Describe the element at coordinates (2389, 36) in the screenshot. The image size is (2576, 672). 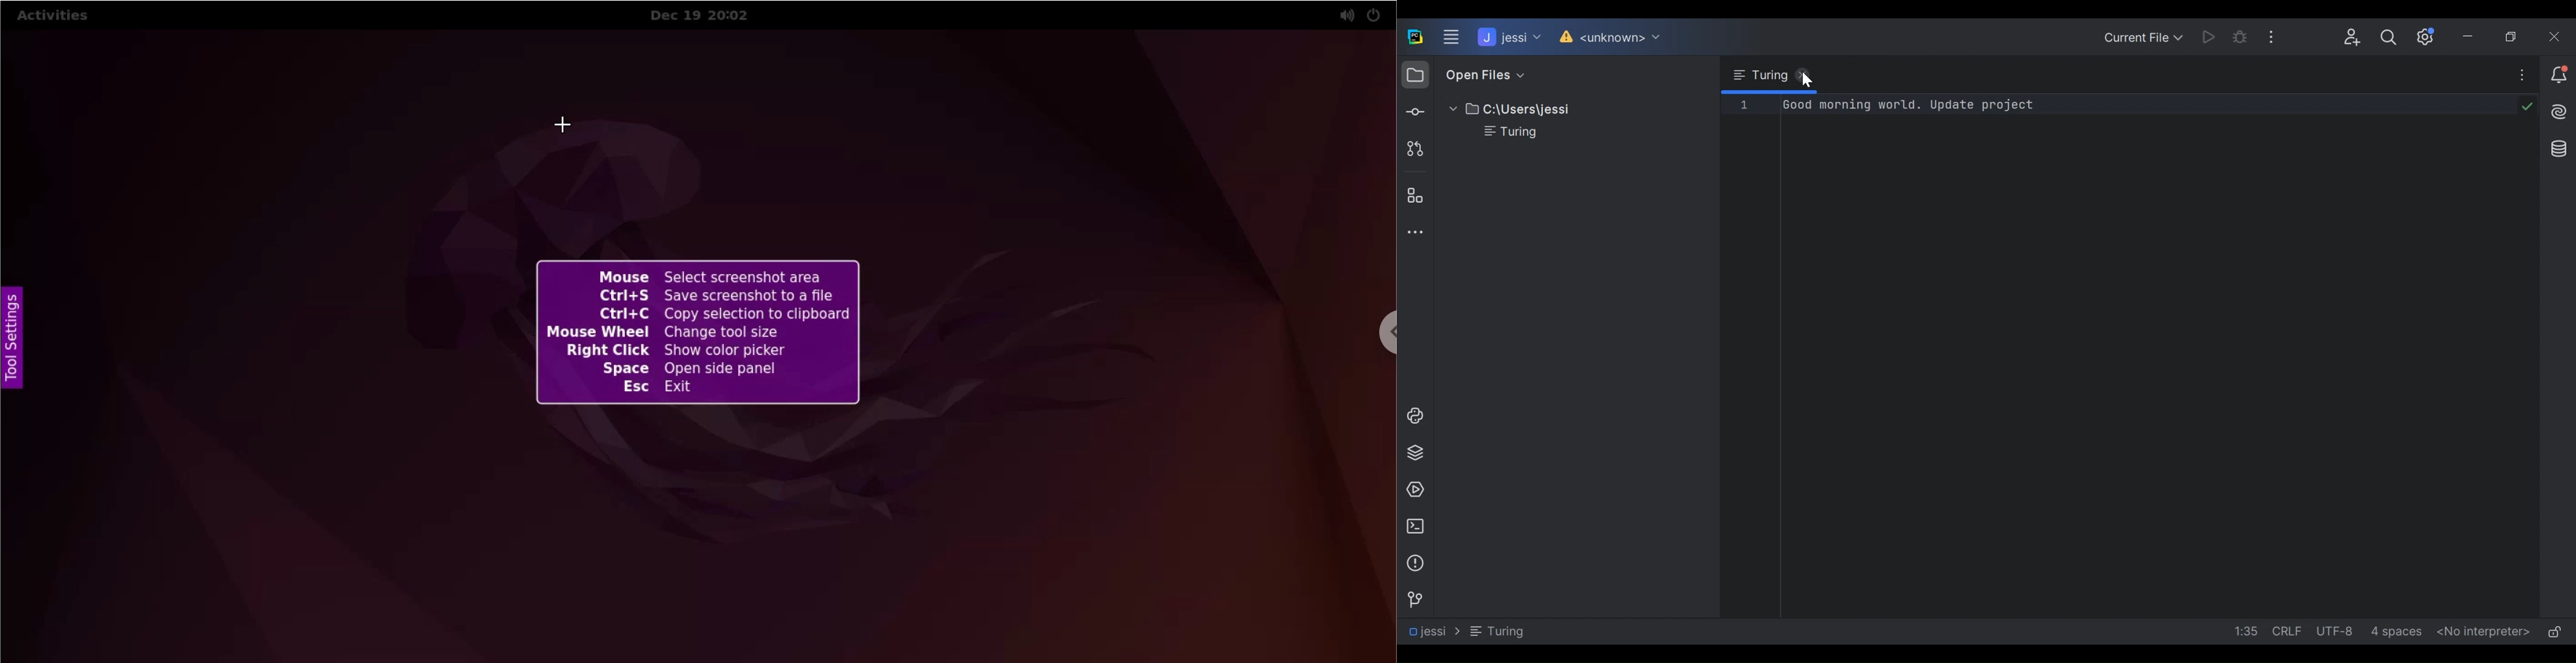
I see `Search` at that location.